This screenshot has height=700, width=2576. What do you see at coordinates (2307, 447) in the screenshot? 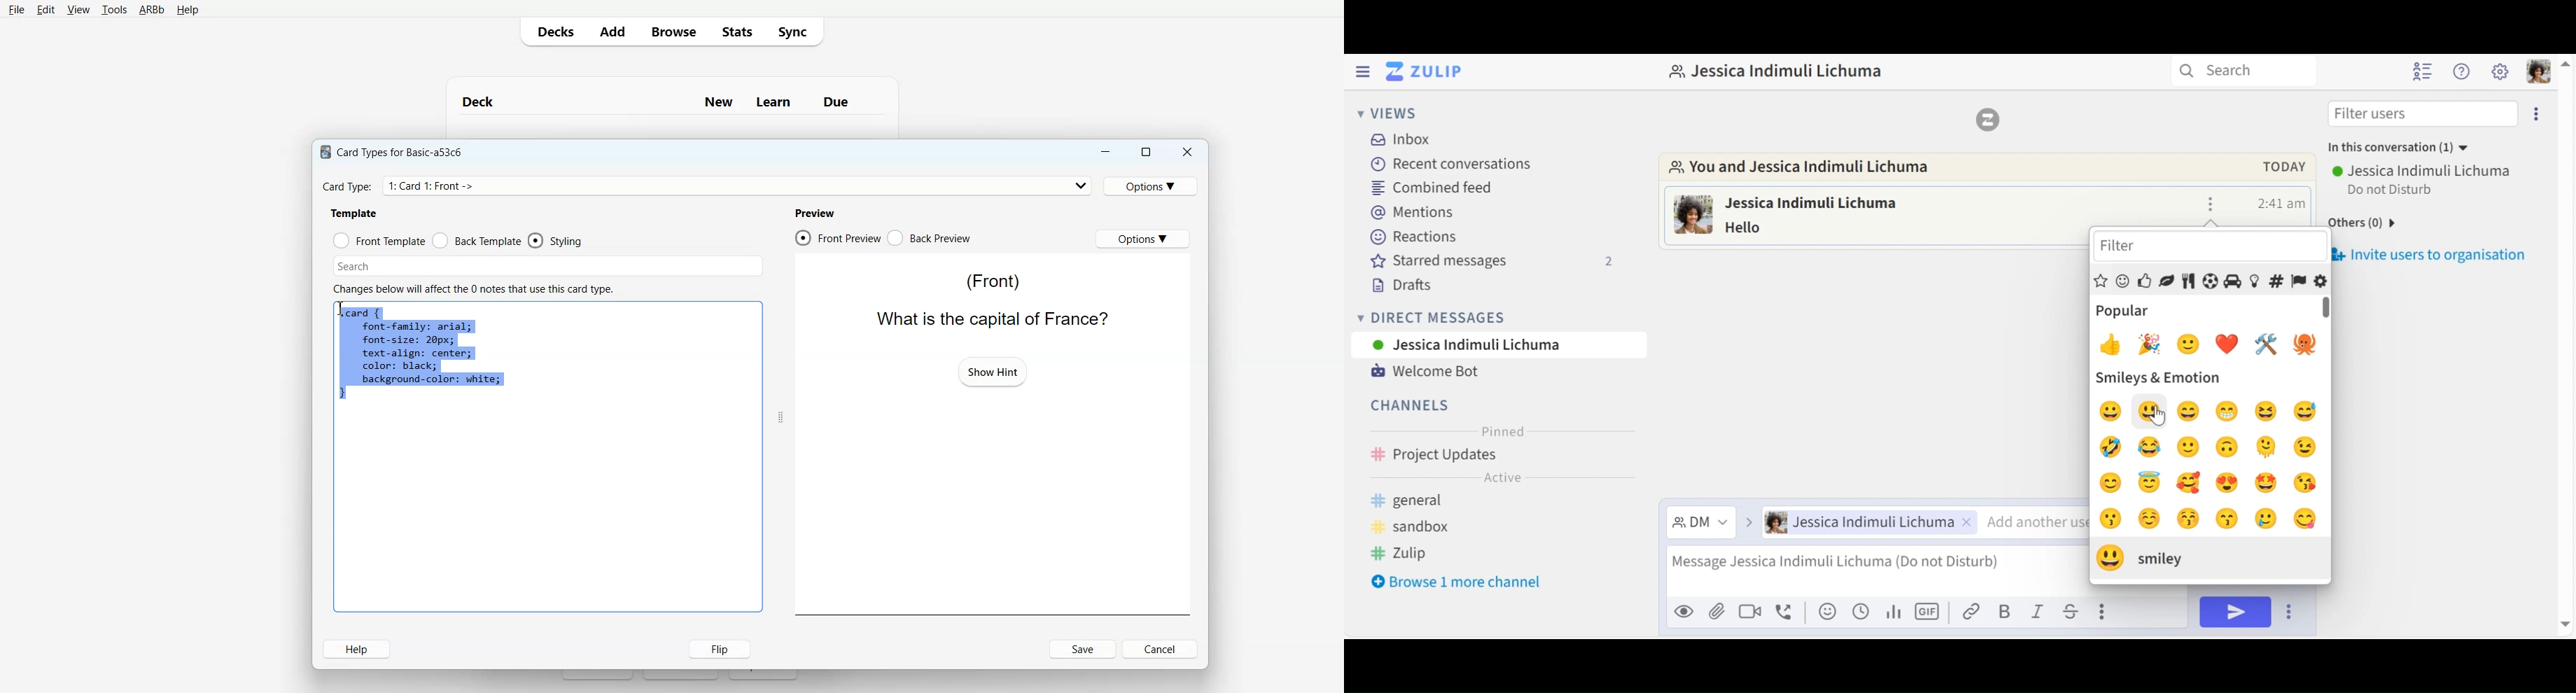
I see `wink` at bounding box center [2307, 447].